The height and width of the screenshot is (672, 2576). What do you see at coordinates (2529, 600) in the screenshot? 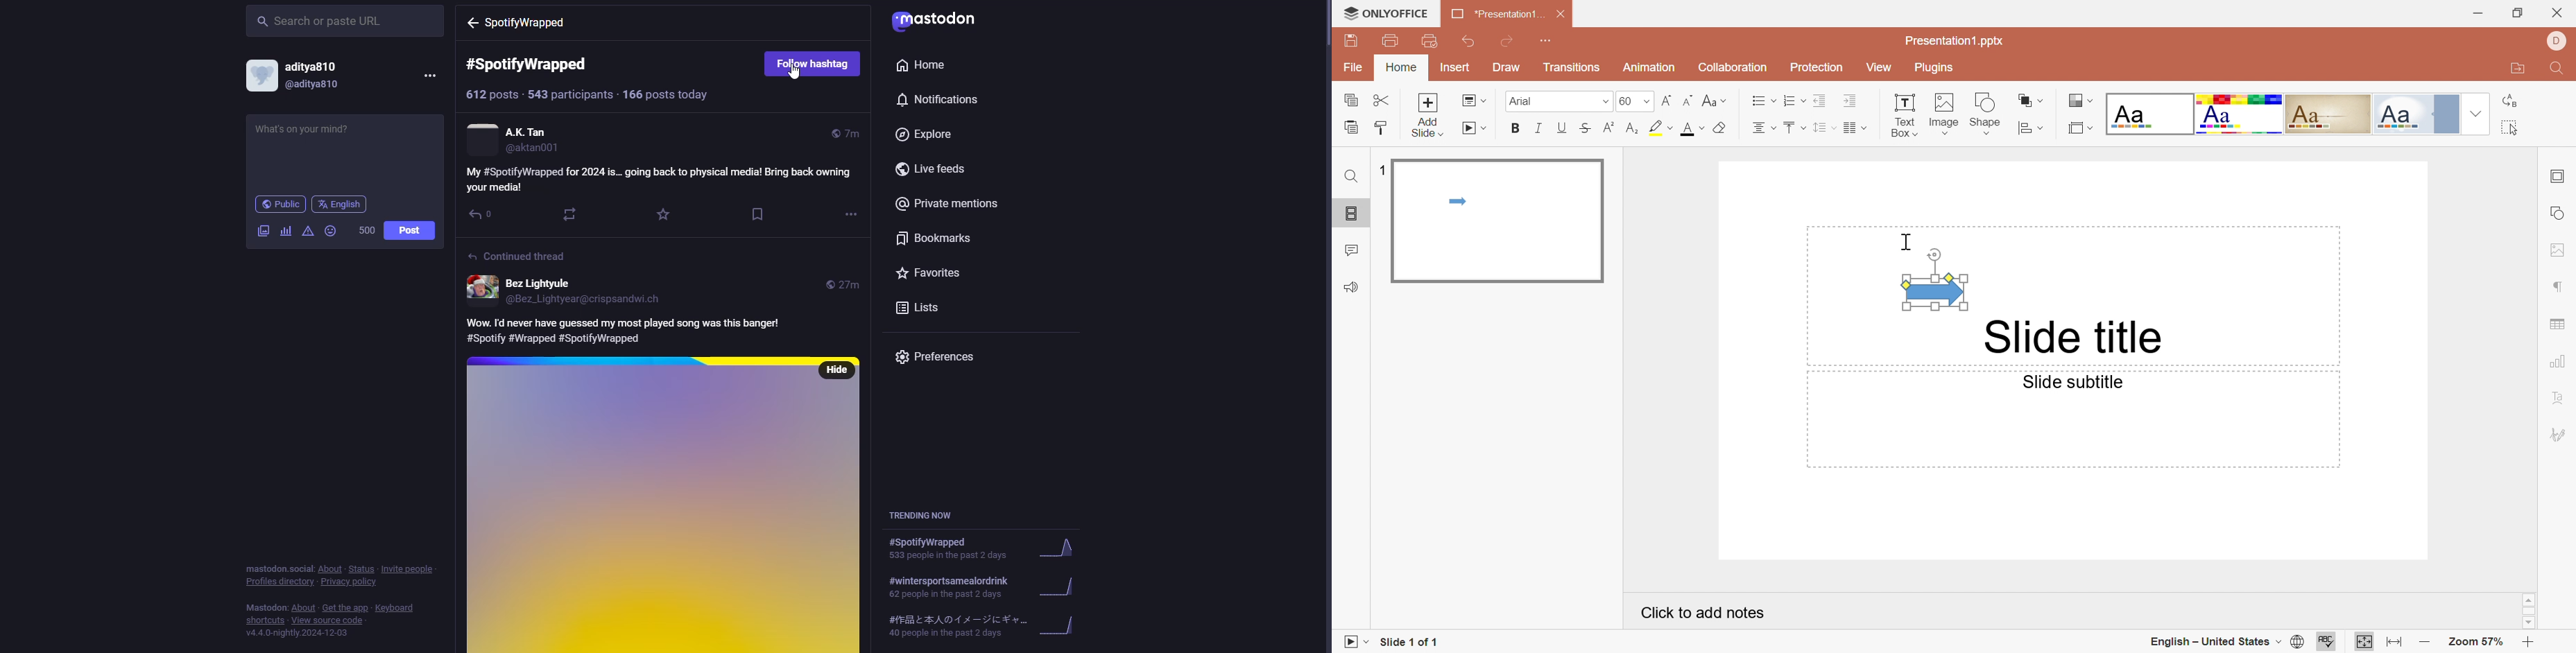
I see `Scroll up` at bounding box center [2529, 600].